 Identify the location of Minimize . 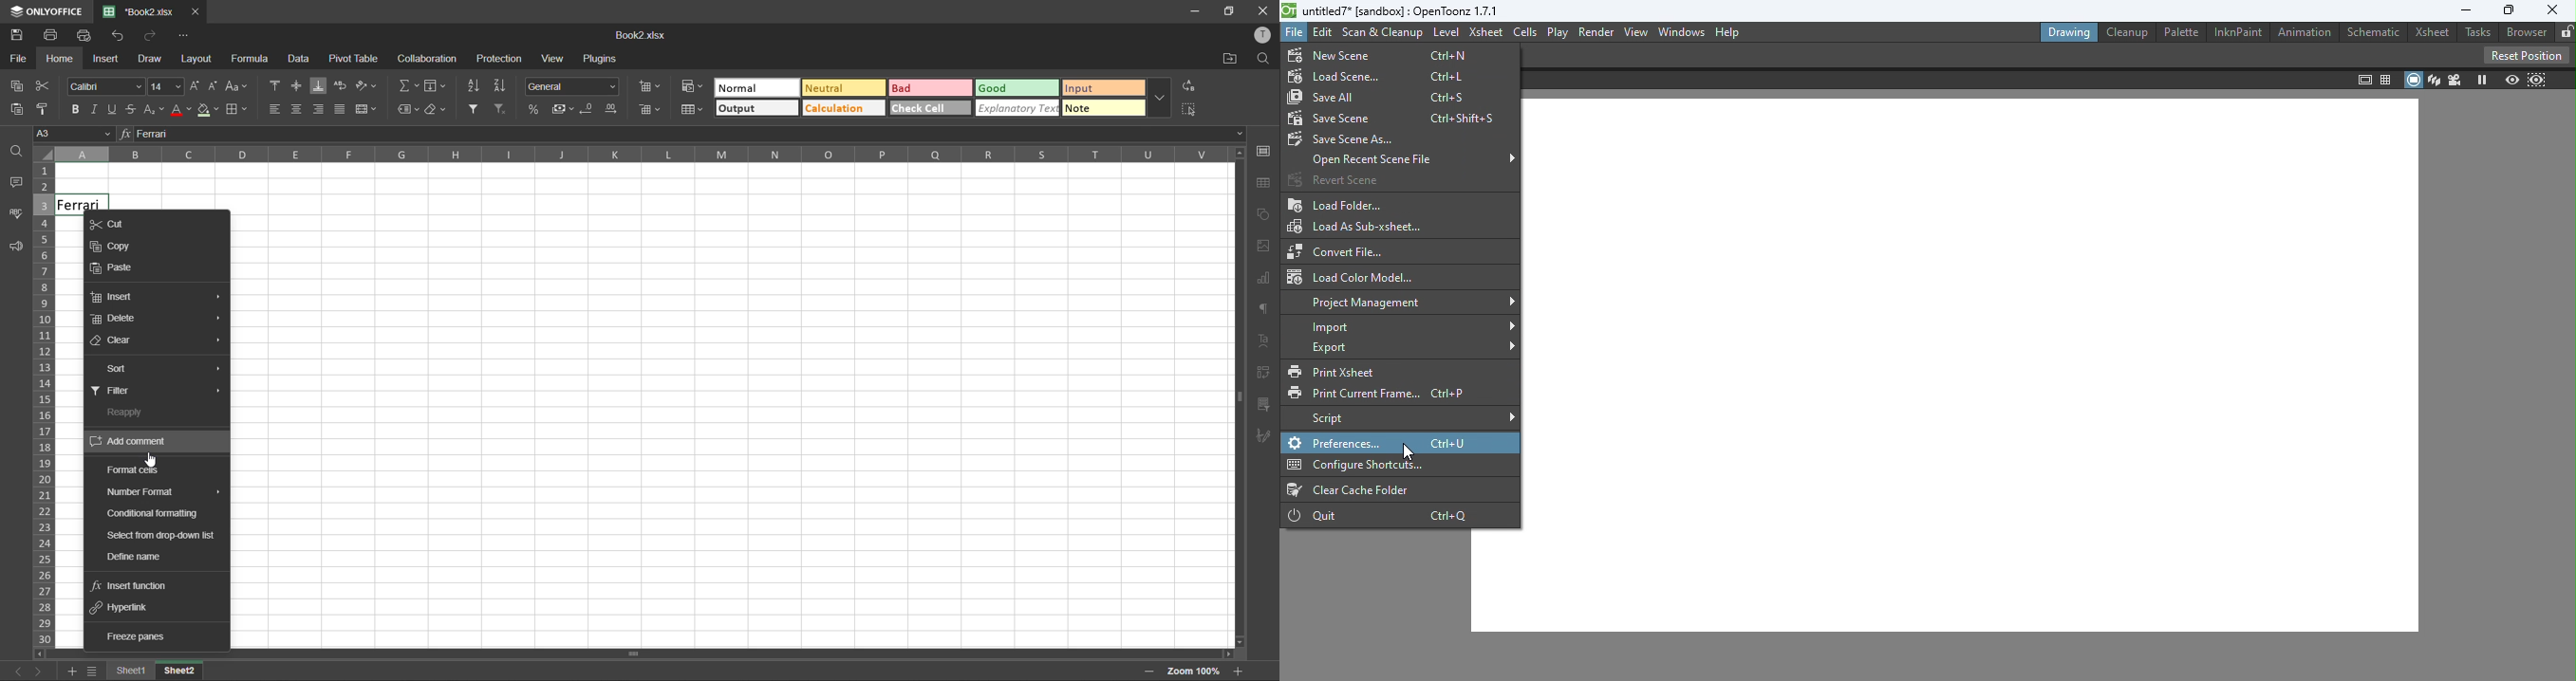
(1196, 11).